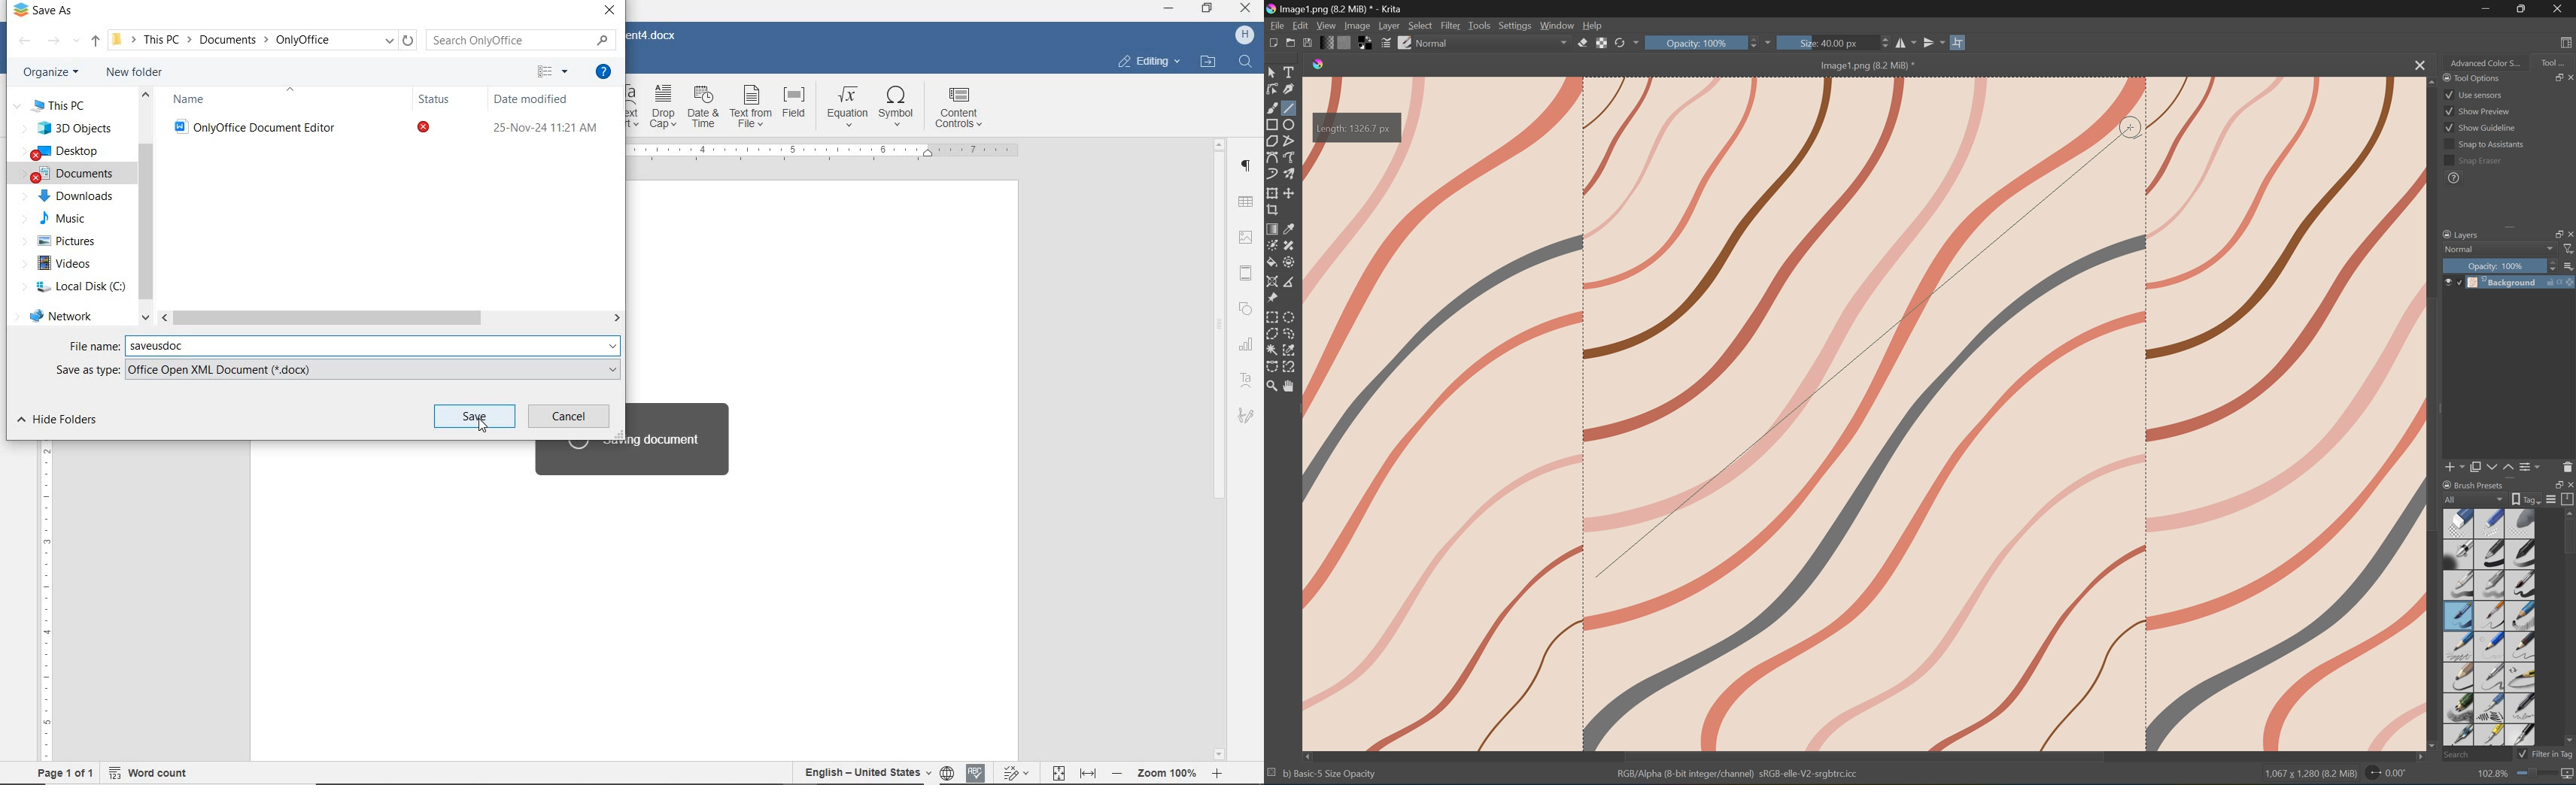  I want to click on Normal, so click(2459, 249).